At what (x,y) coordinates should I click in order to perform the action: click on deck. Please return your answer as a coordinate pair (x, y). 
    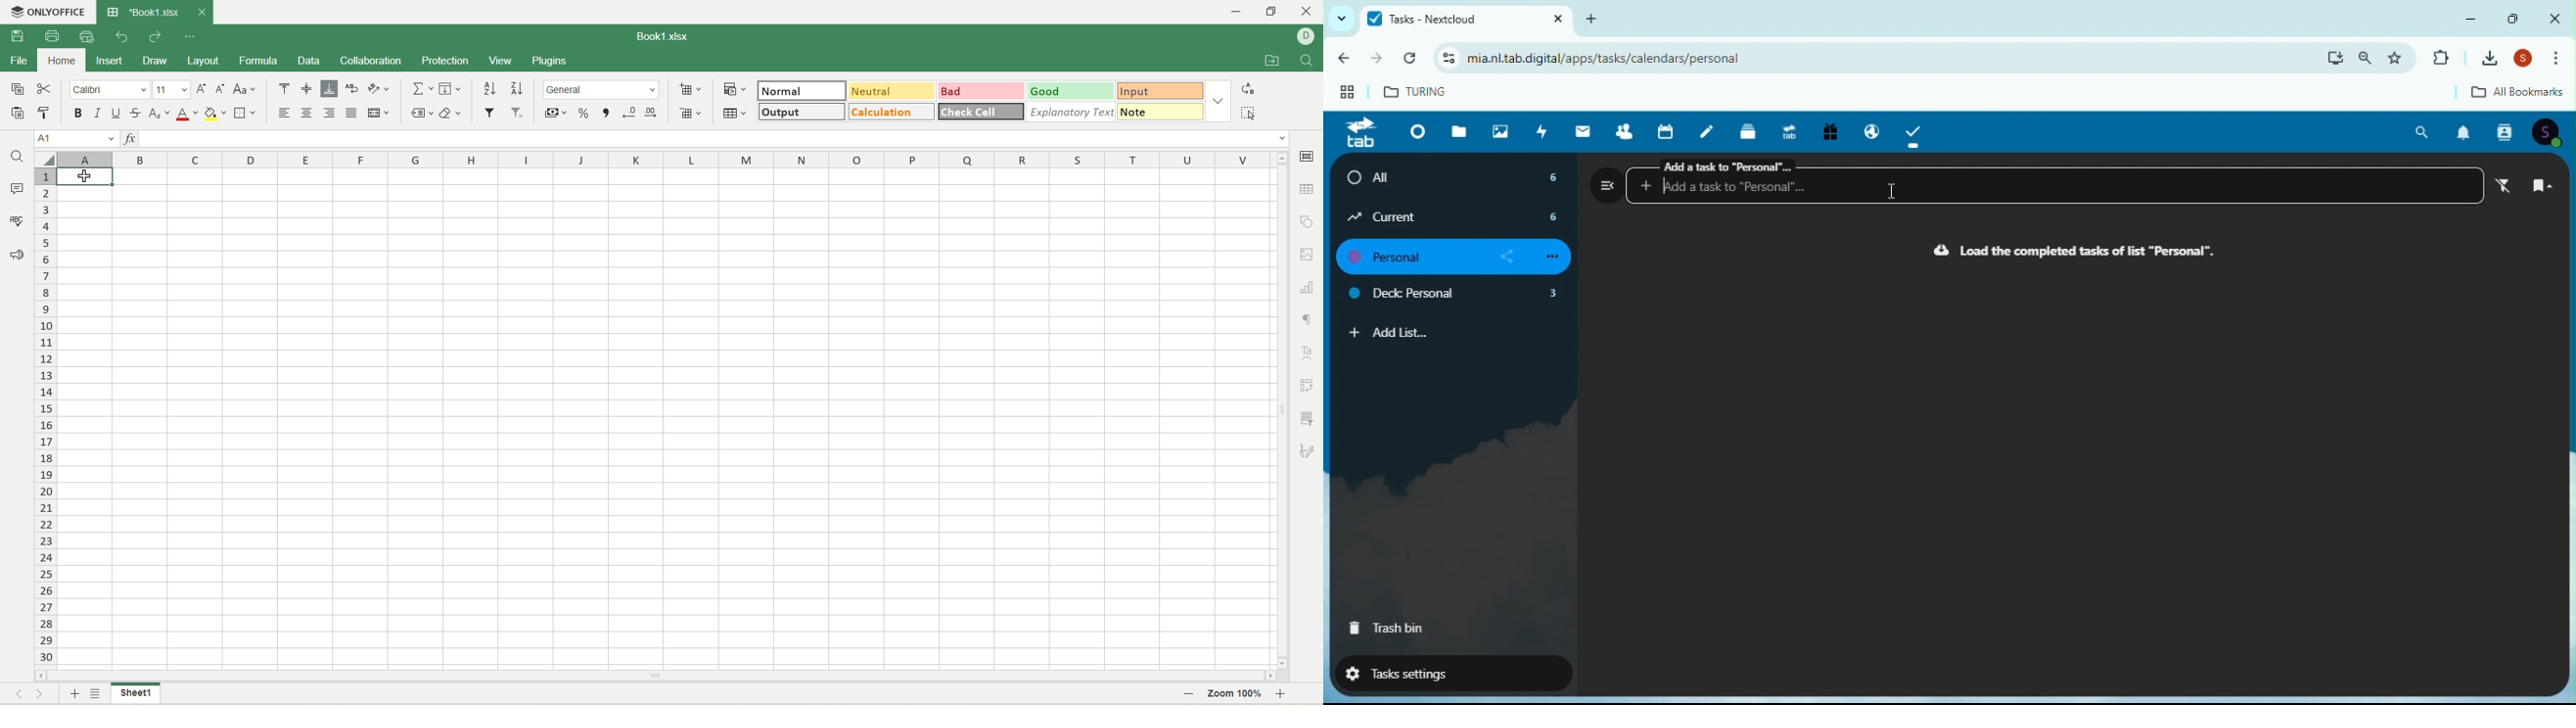
    Looking at the image, I should click on (1750, 130).